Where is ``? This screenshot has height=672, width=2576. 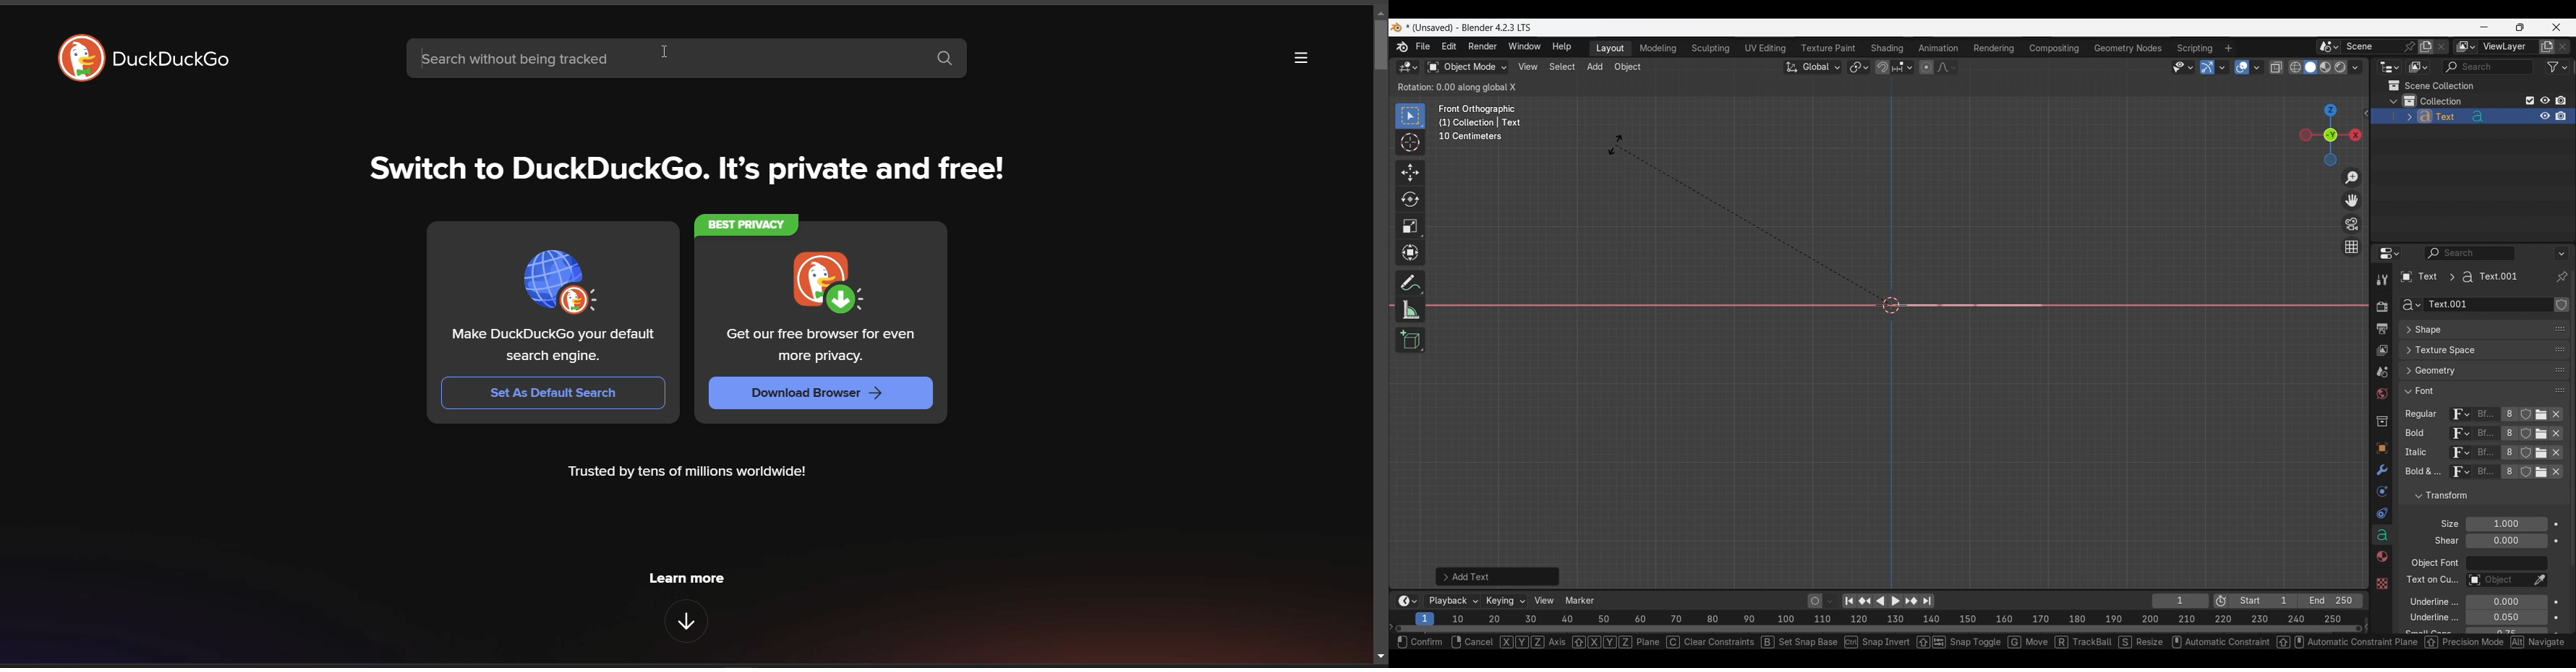
 is located at coordinates (2431, 581).